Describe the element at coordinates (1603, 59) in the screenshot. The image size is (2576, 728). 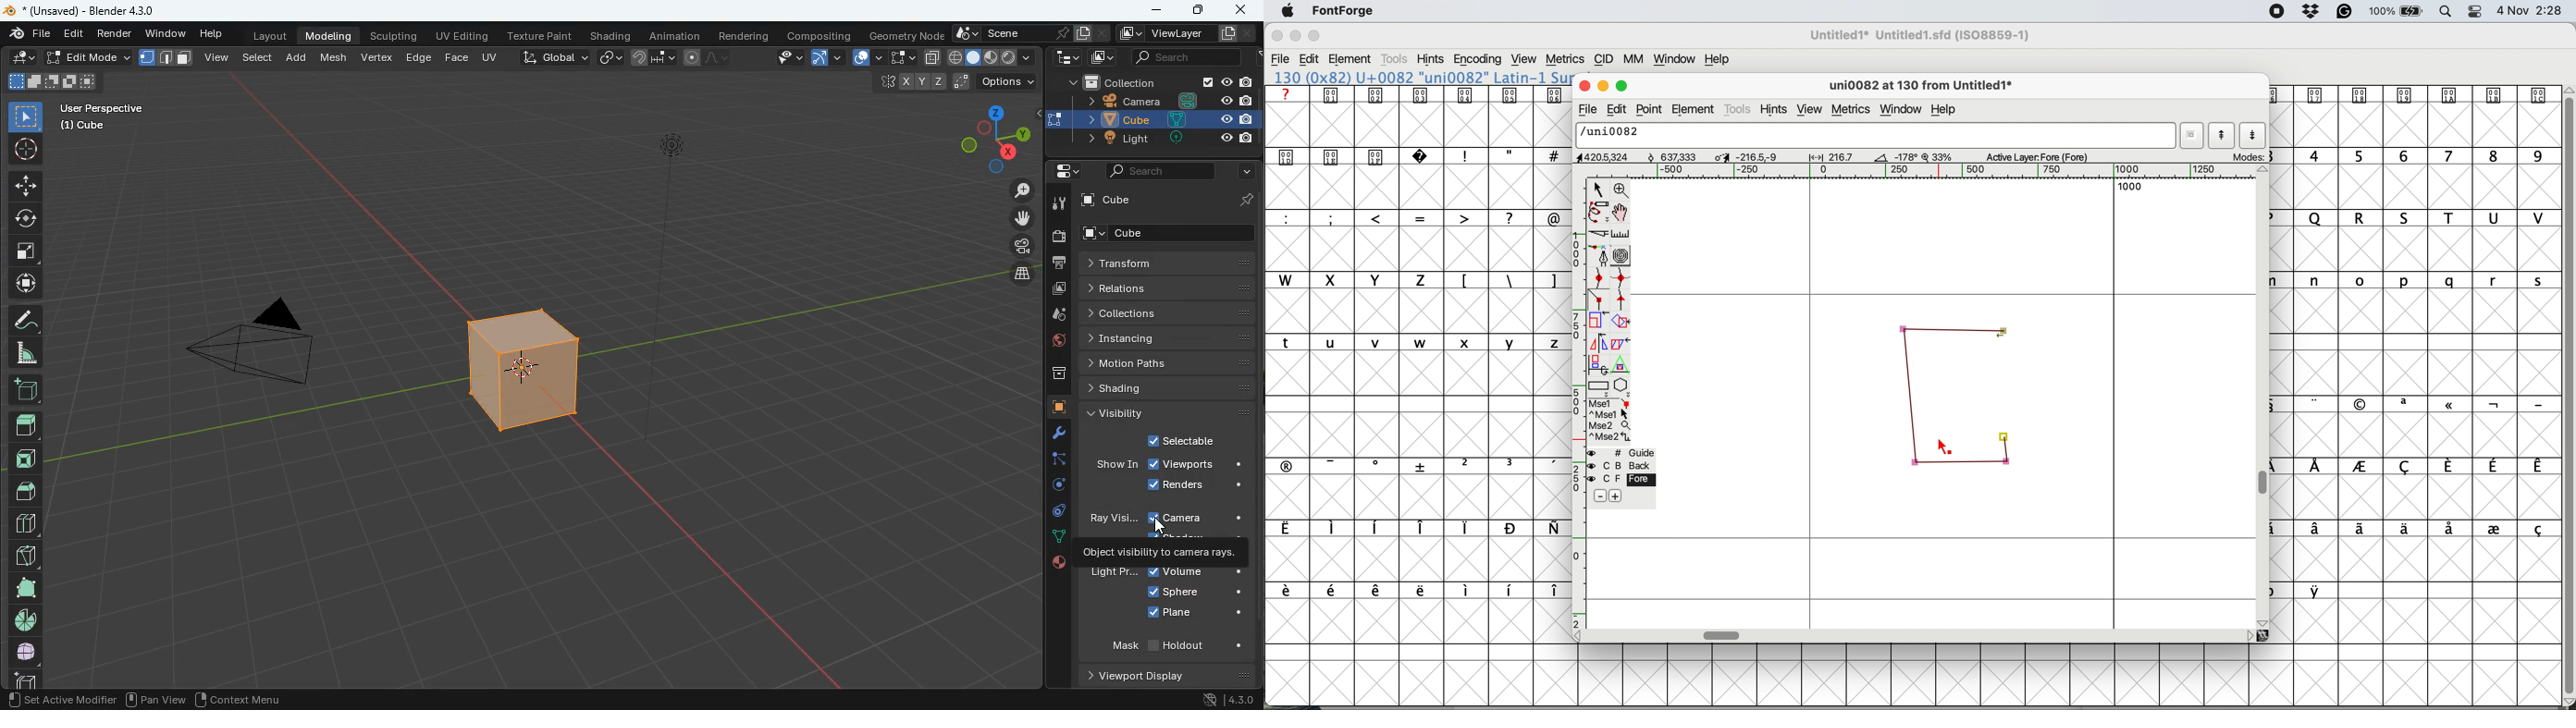
I see `cid` at that location.